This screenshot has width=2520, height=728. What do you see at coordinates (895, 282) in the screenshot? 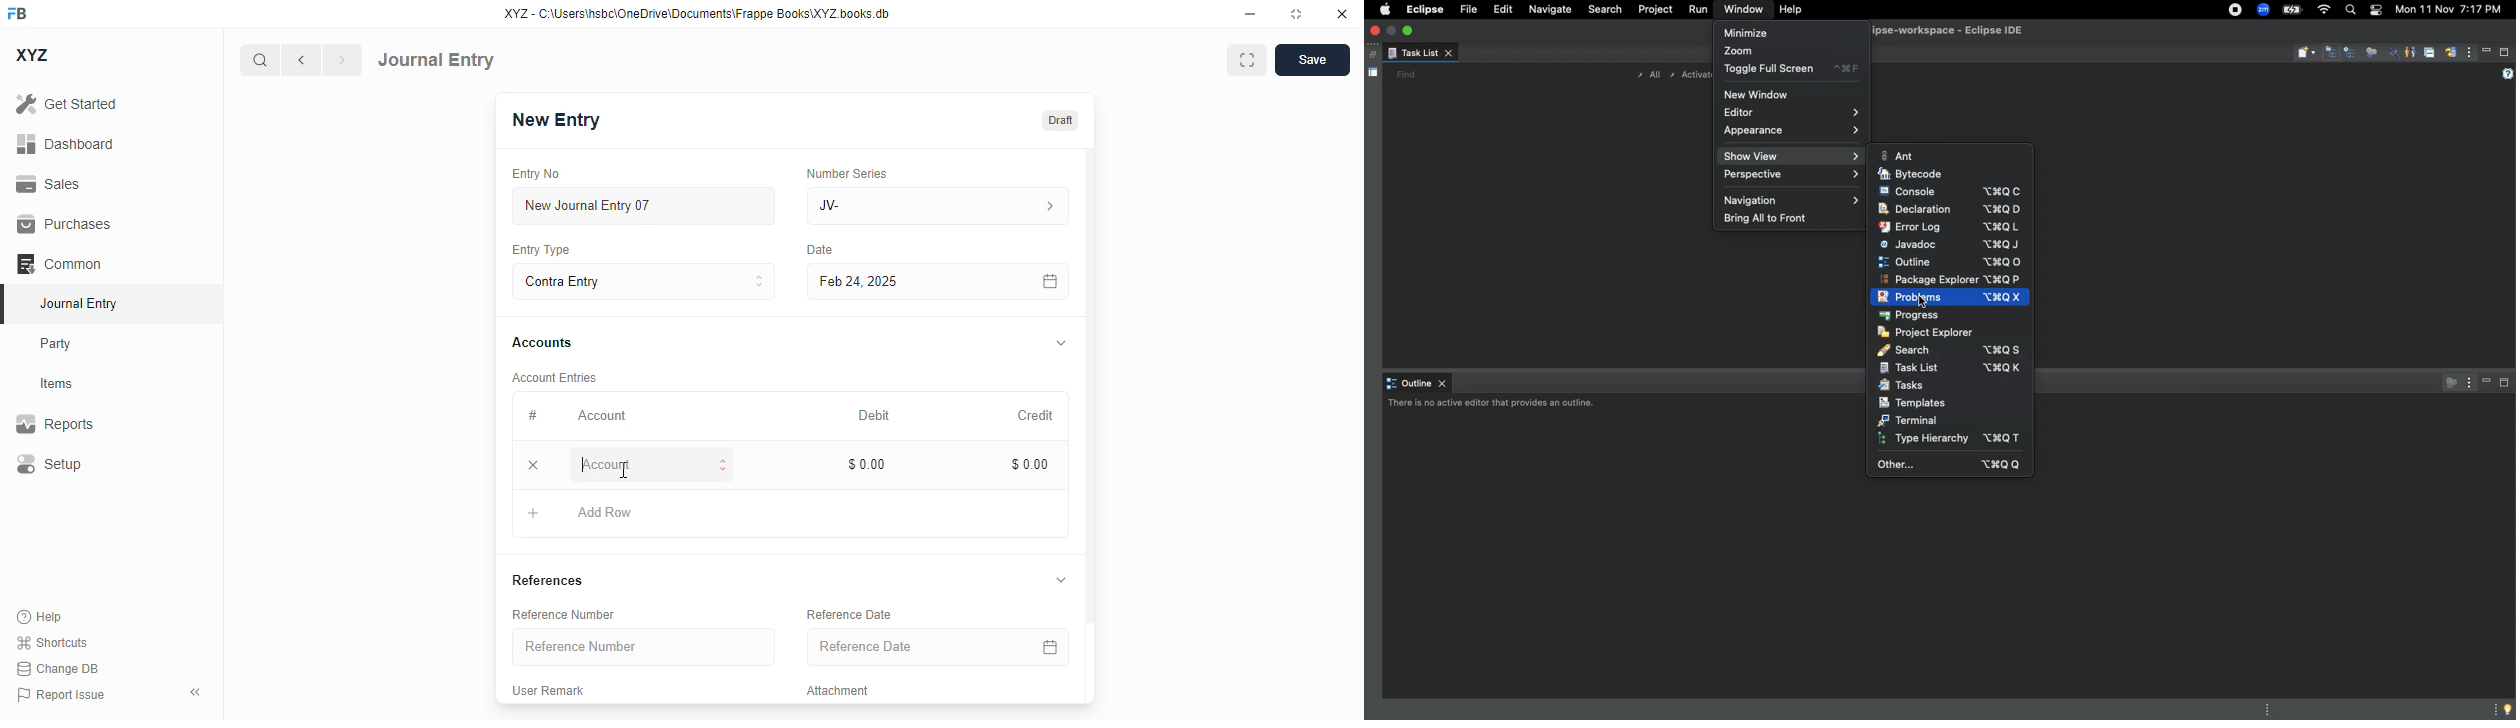
I see `feb 24, 2025` at bounding box center [895, 282].